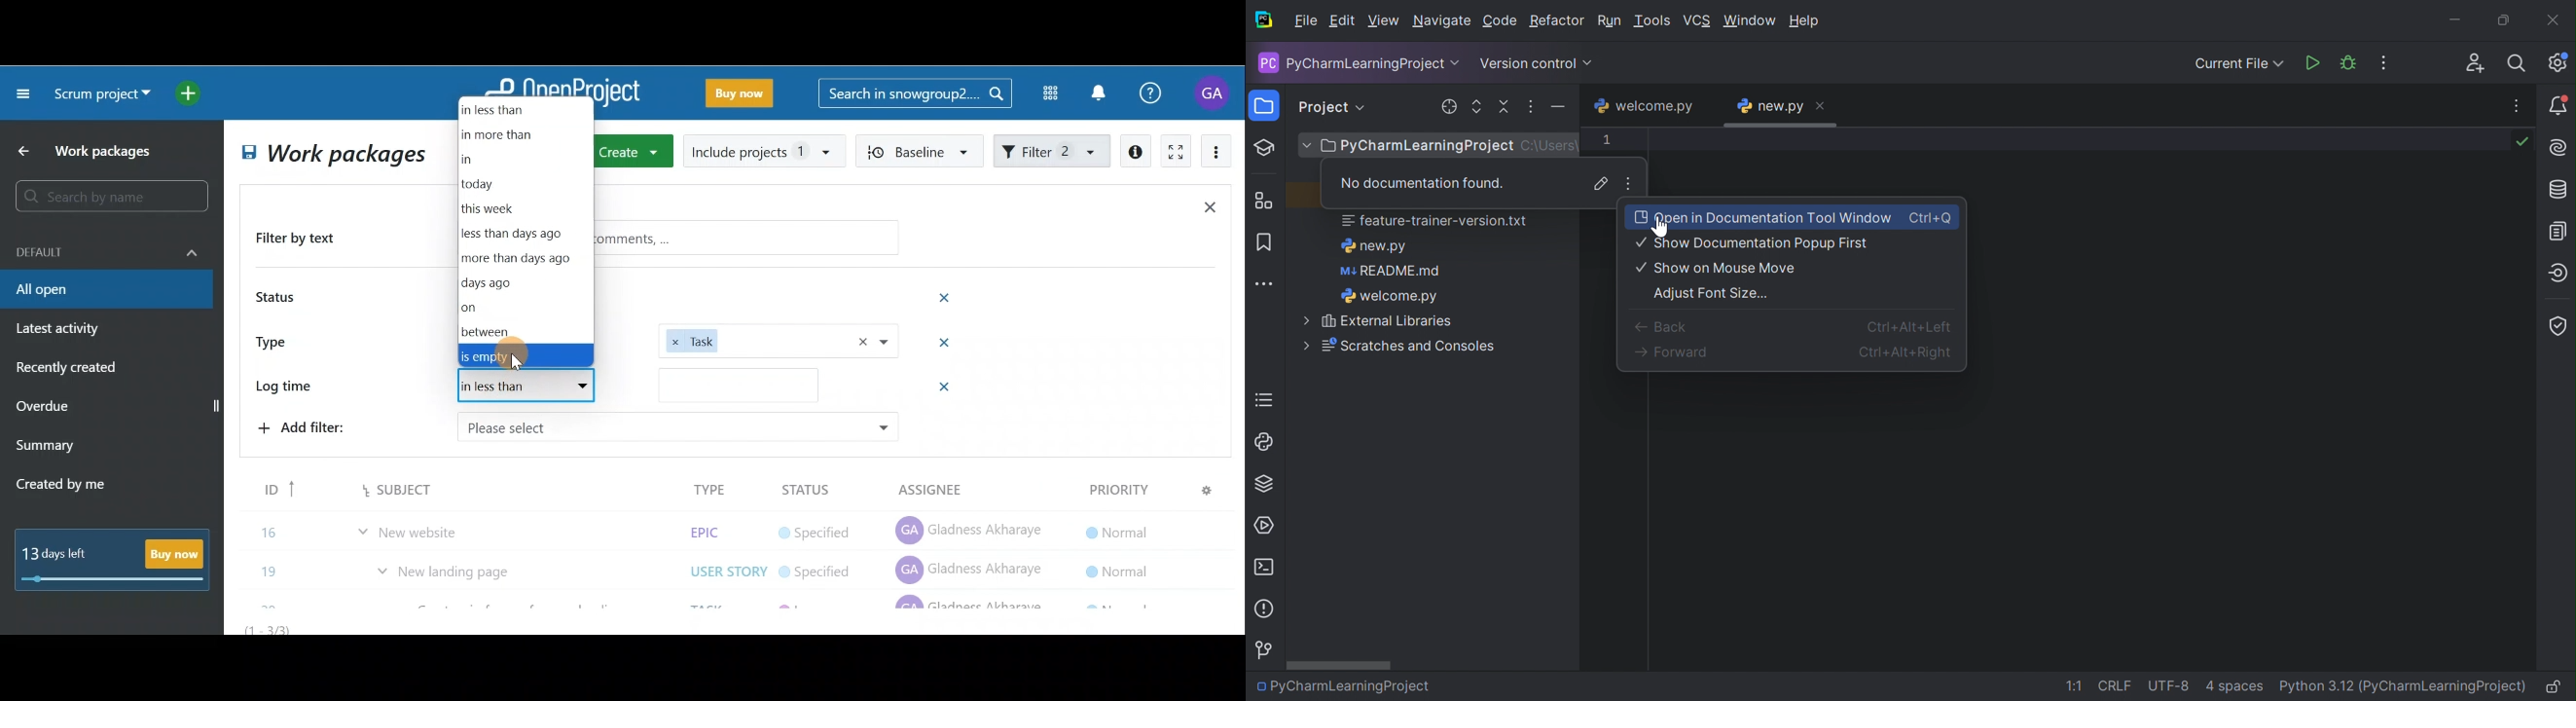 This screenshot has height=728, width=2576. What do you see at coordinates (1374, 246) in the screenshot?
I see `new.py` at bounding box center [1374, 246].